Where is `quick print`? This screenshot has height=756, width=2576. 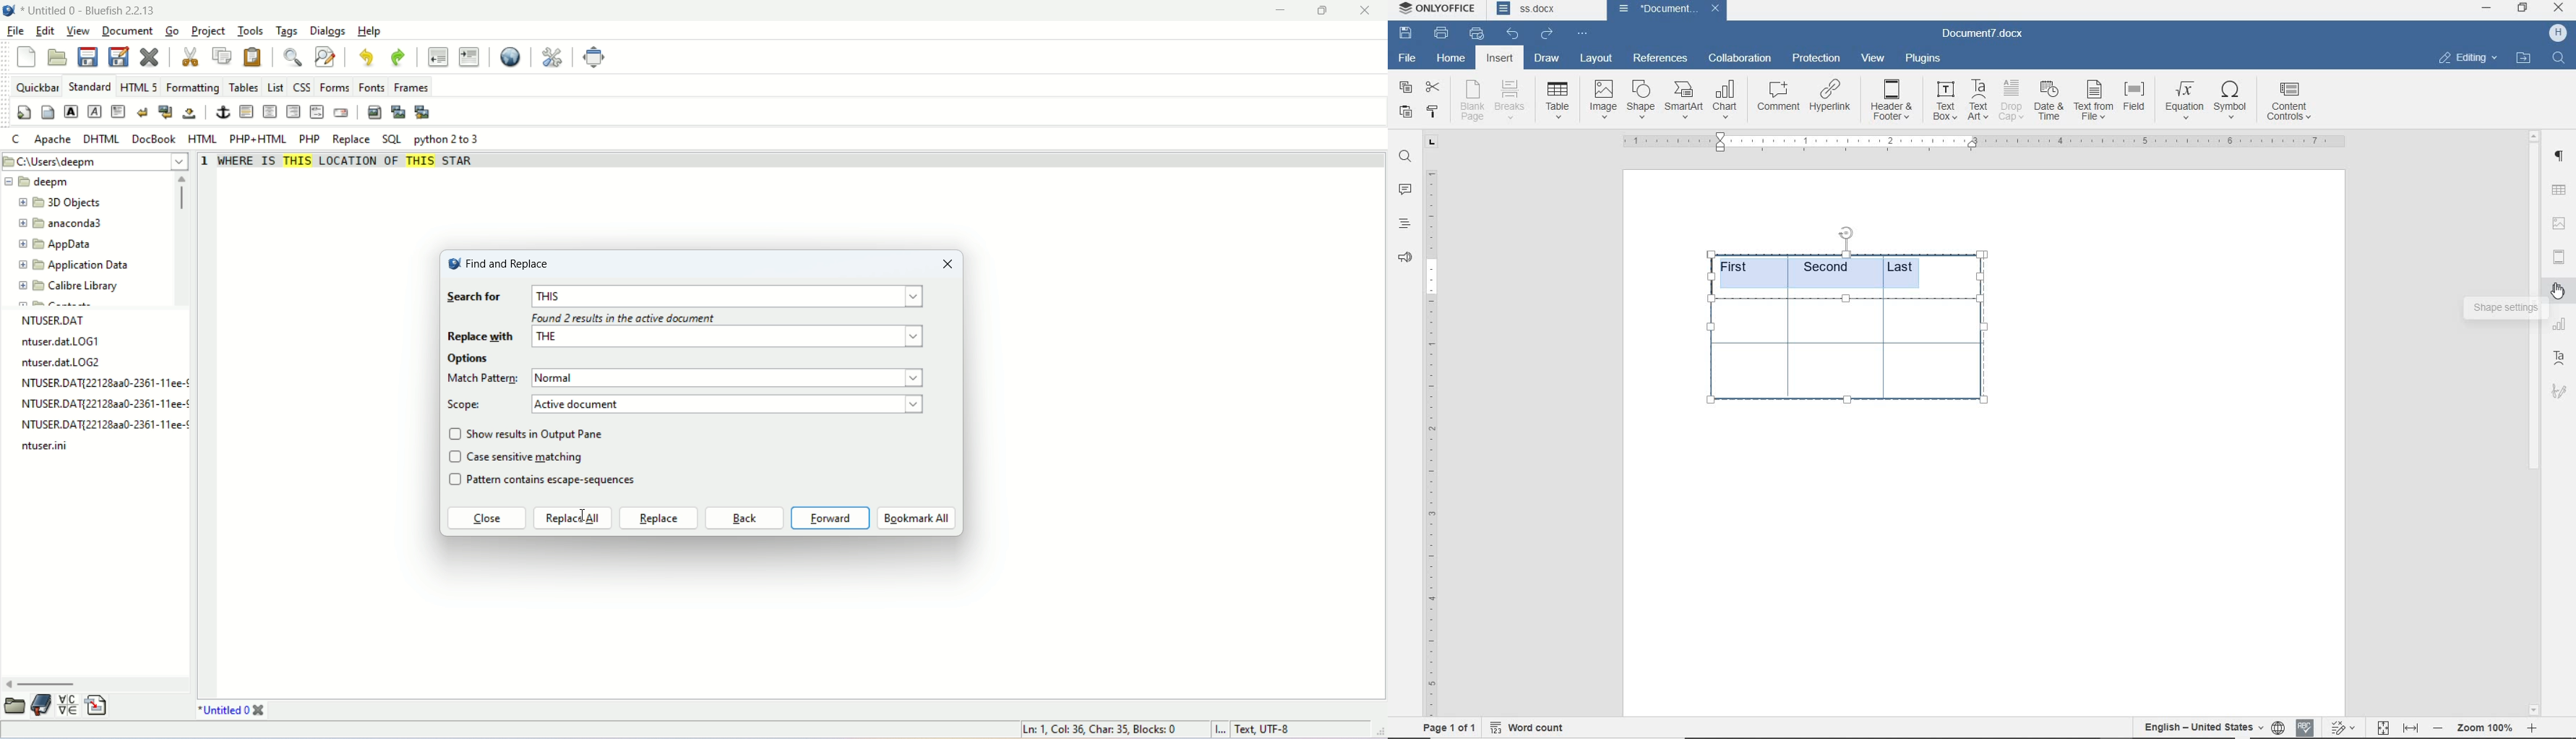
quick print is located at coordinates (1476, 34).